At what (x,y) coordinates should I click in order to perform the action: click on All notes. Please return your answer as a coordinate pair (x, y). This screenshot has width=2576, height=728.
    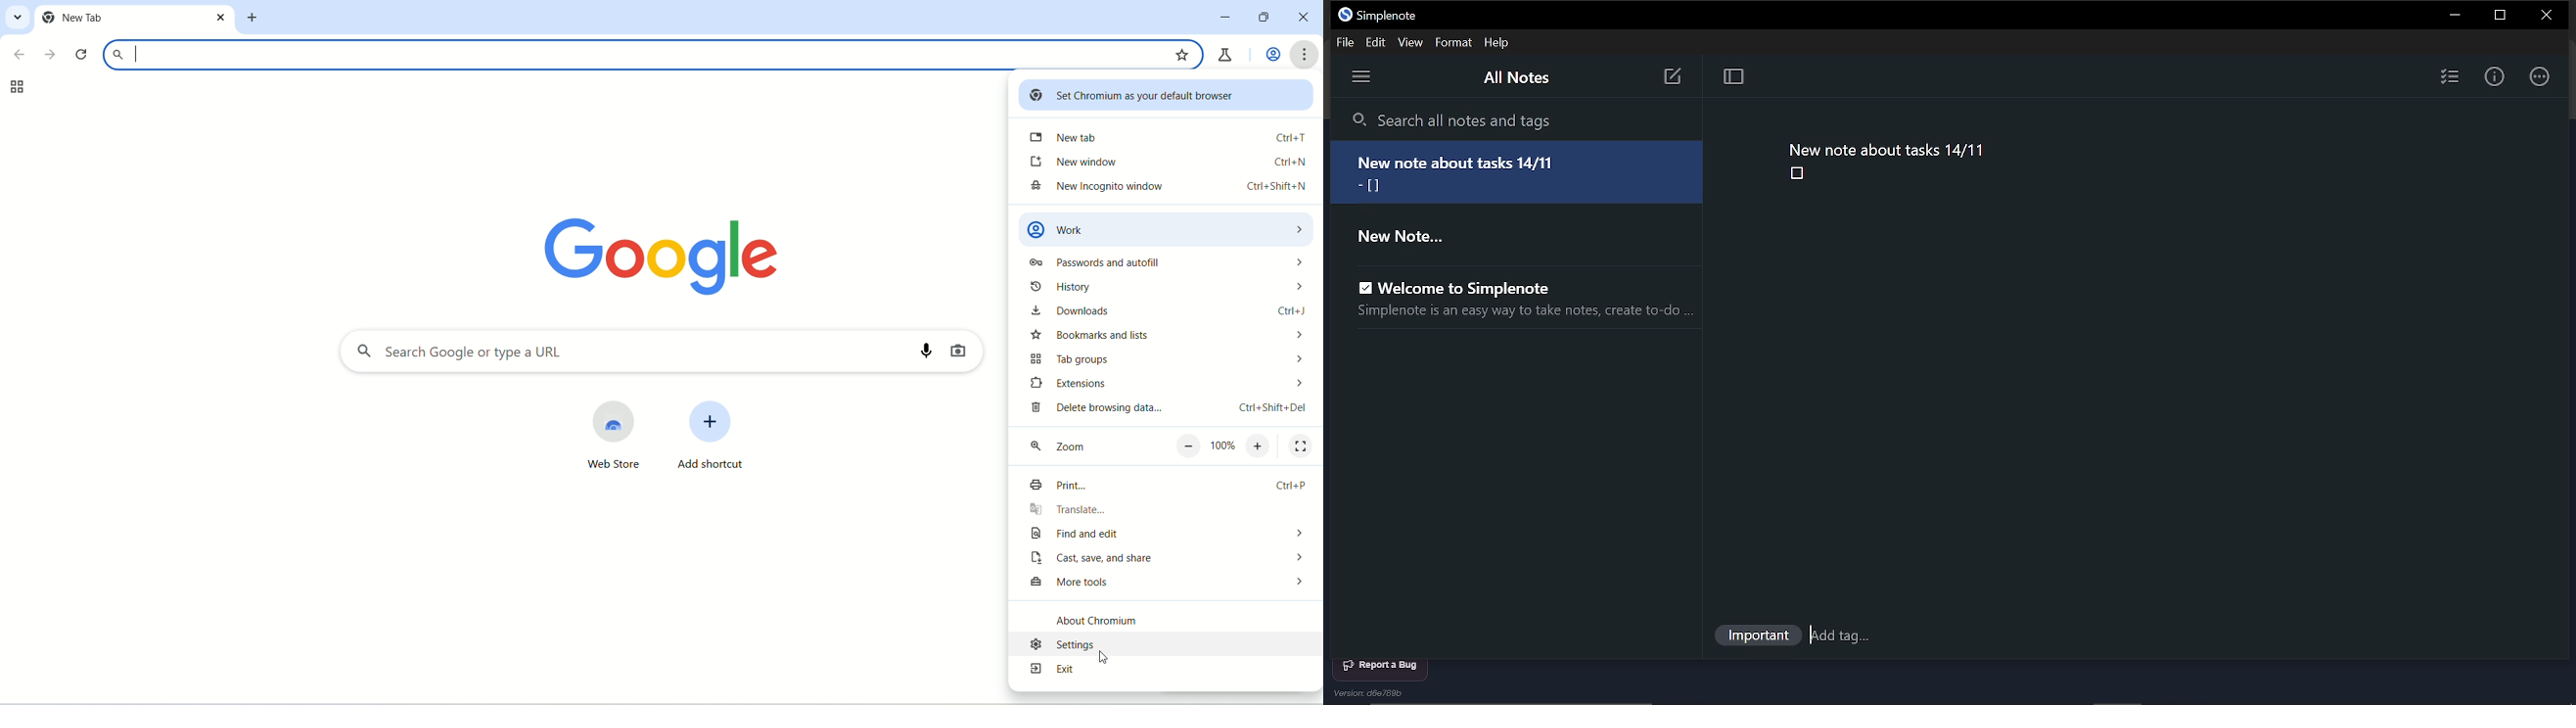
    Looking at the image, I should click on (1521, 78).